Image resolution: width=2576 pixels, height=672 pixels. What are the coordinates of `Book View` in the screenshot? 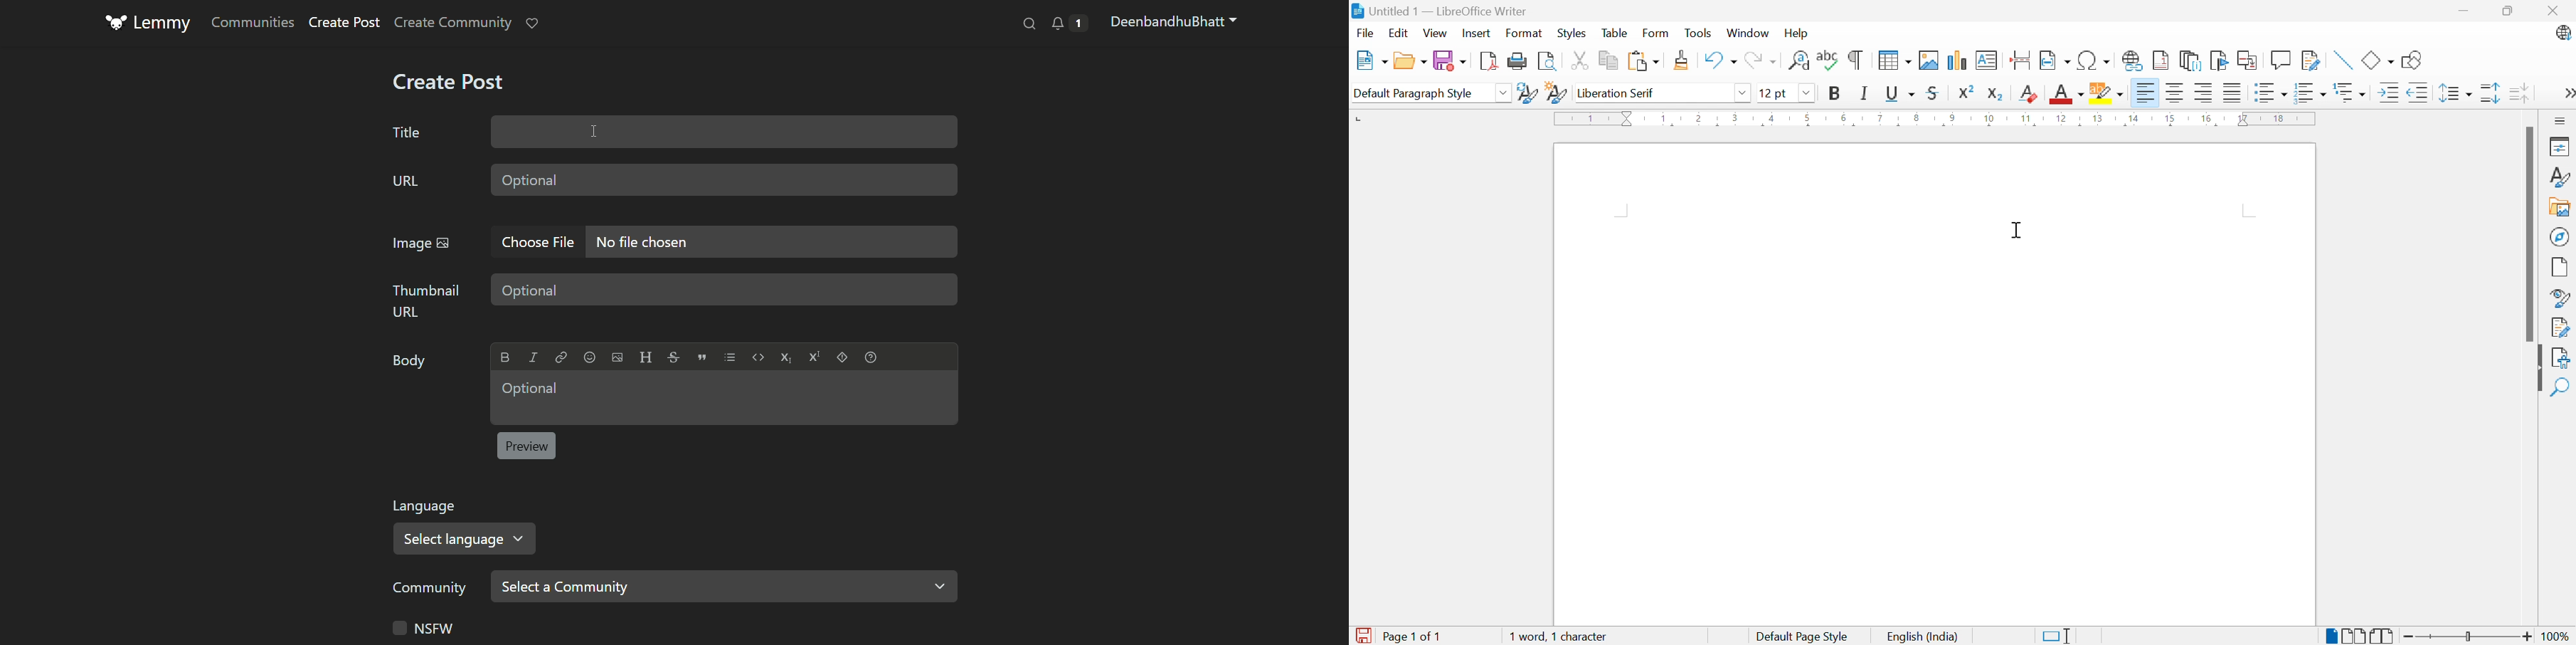 It's located at (2385, 635).